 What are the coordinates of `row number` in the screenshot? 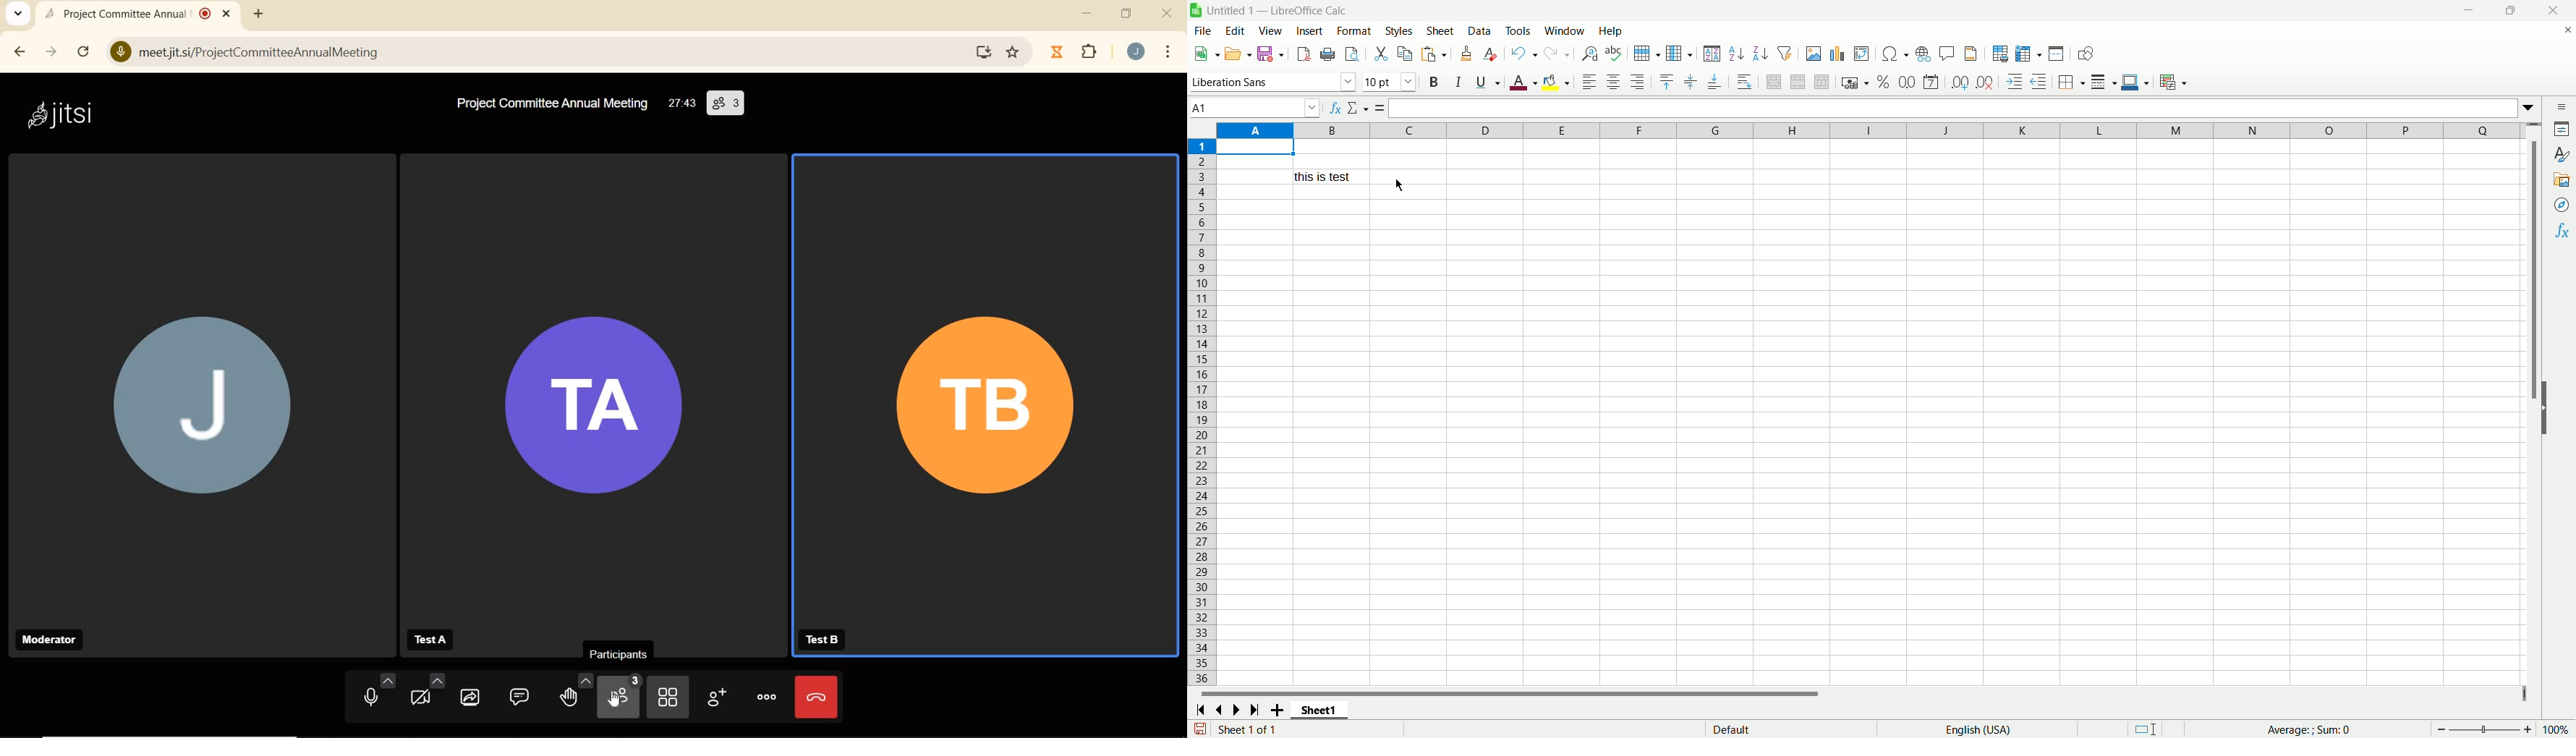 It's located at (1202, 412).